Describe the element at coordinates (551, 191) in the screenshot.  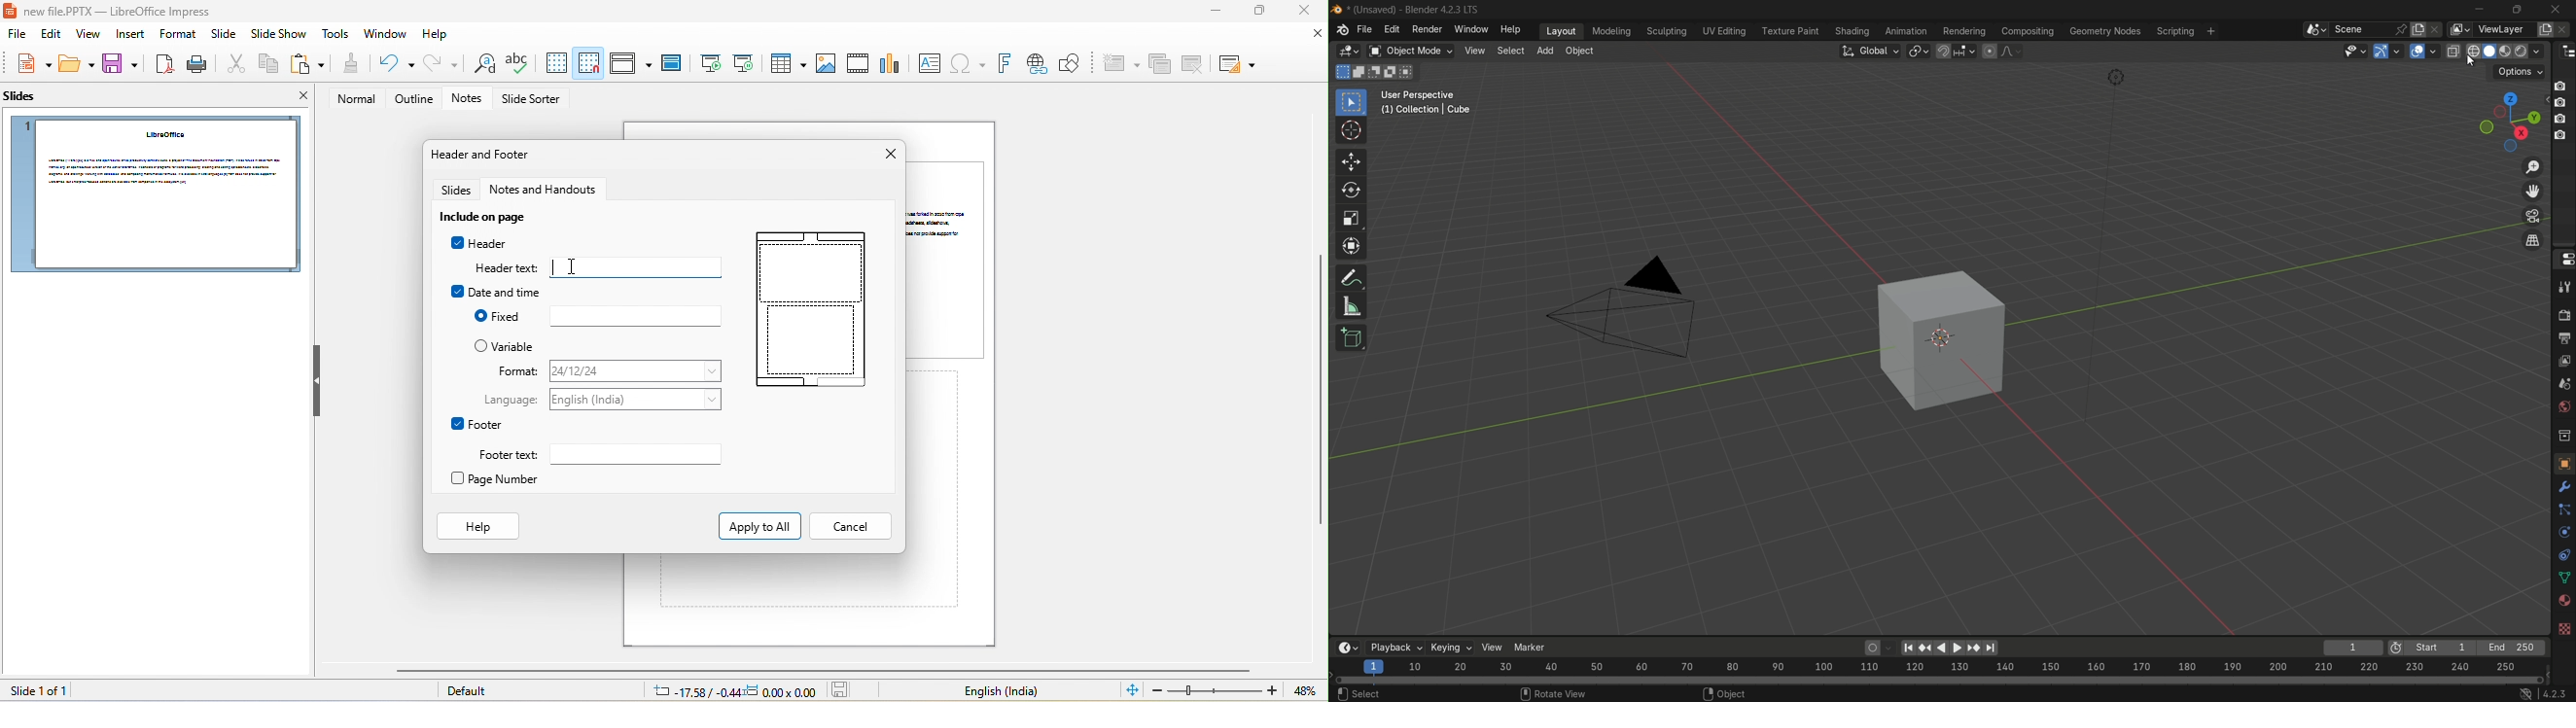
I see `notes and handouts` at that location.